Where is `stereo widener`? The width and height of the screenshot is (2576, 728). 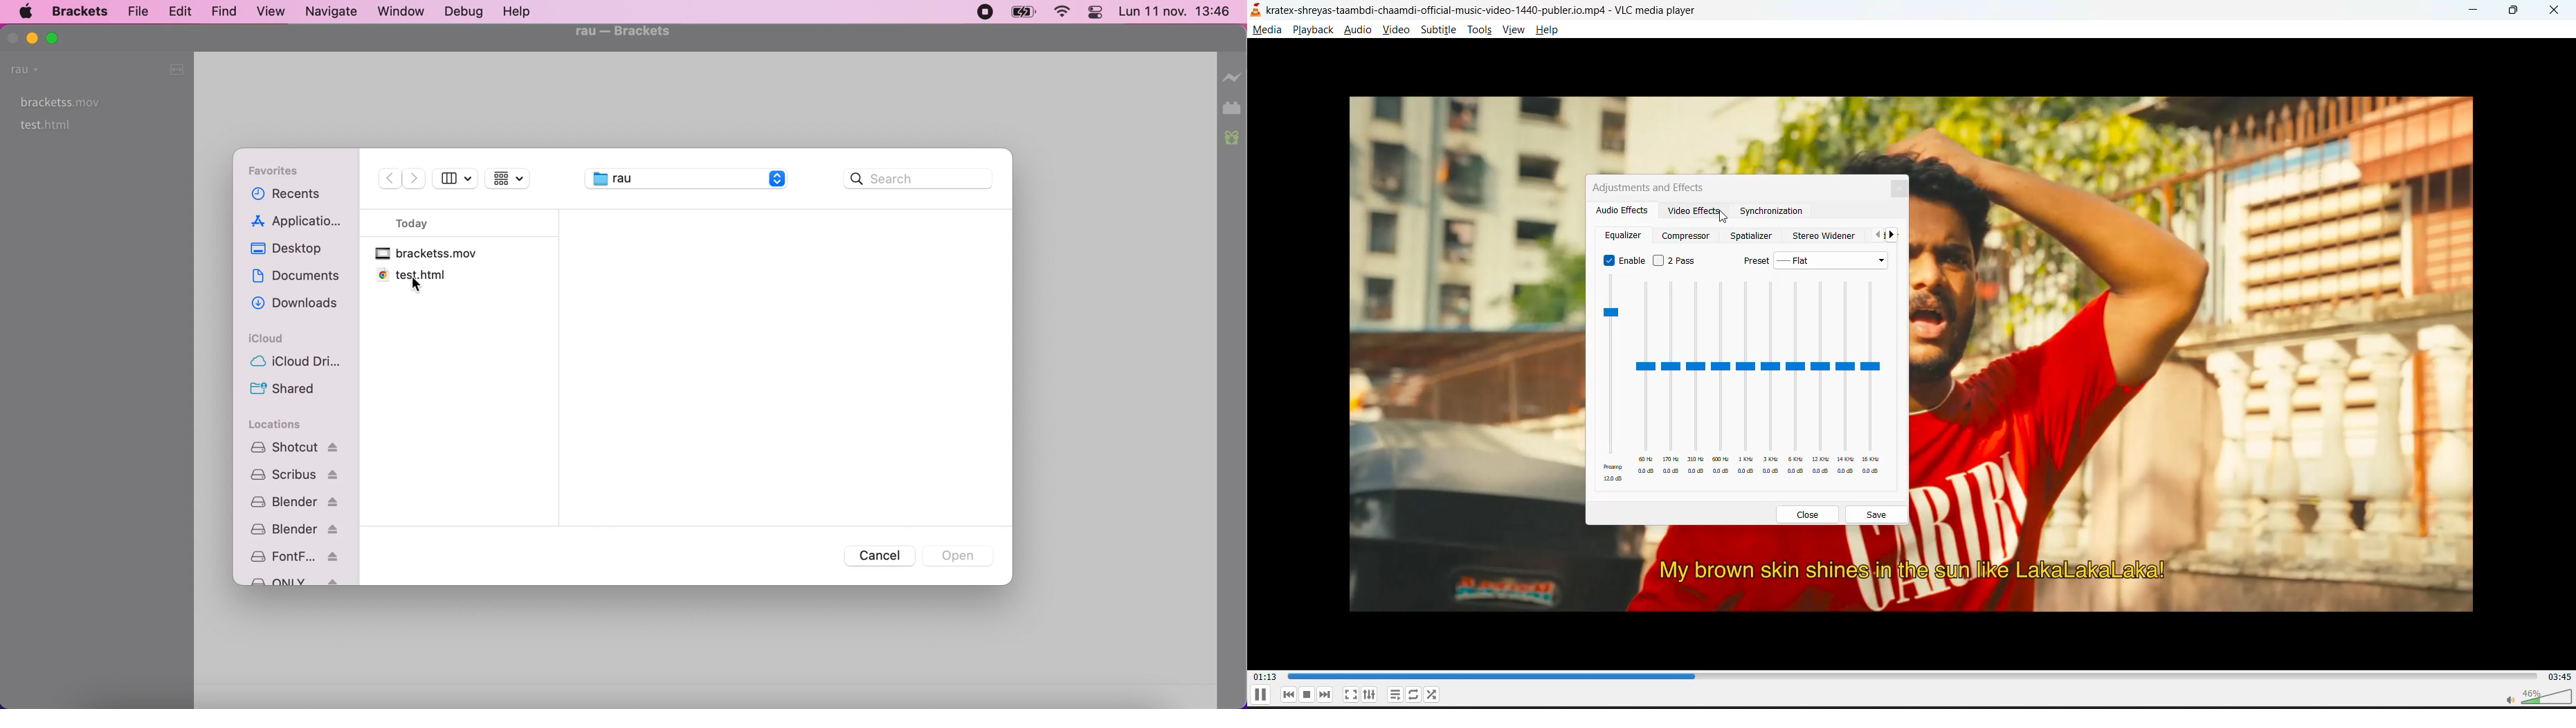 stereo widener is located at coordinates (1824, 237).